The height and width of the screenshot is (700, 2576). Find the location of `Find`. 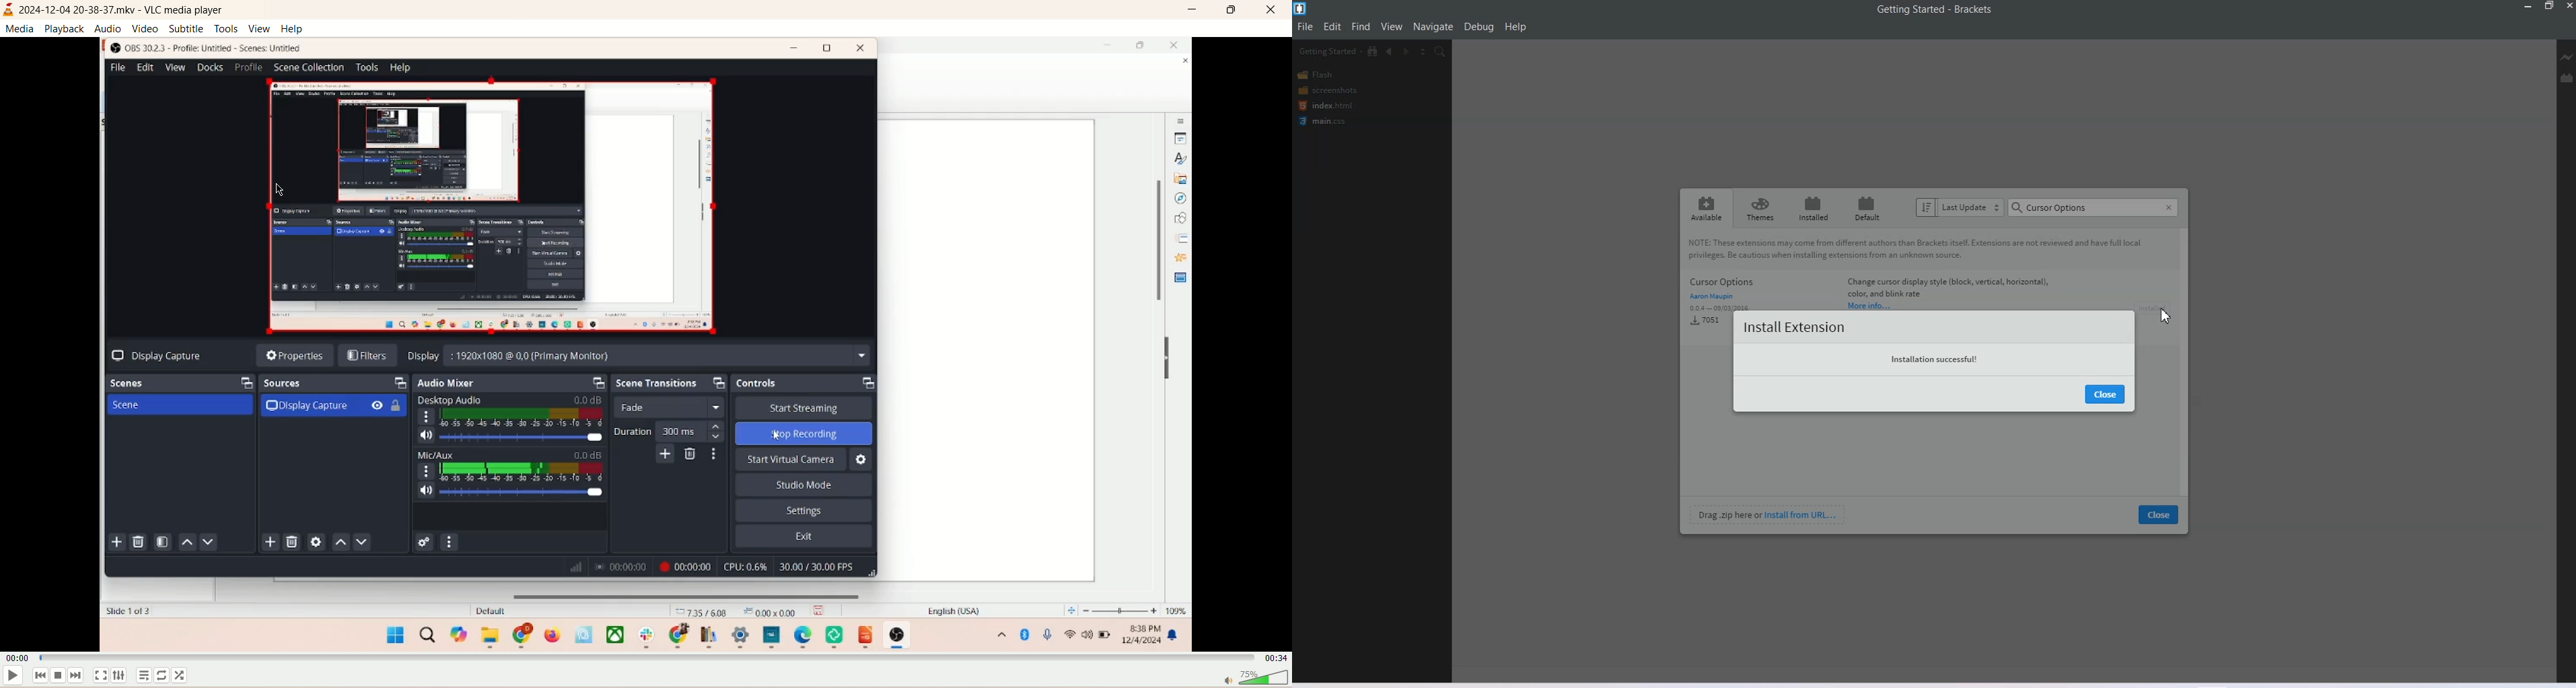

Find is located at coordinates (1362, 25).